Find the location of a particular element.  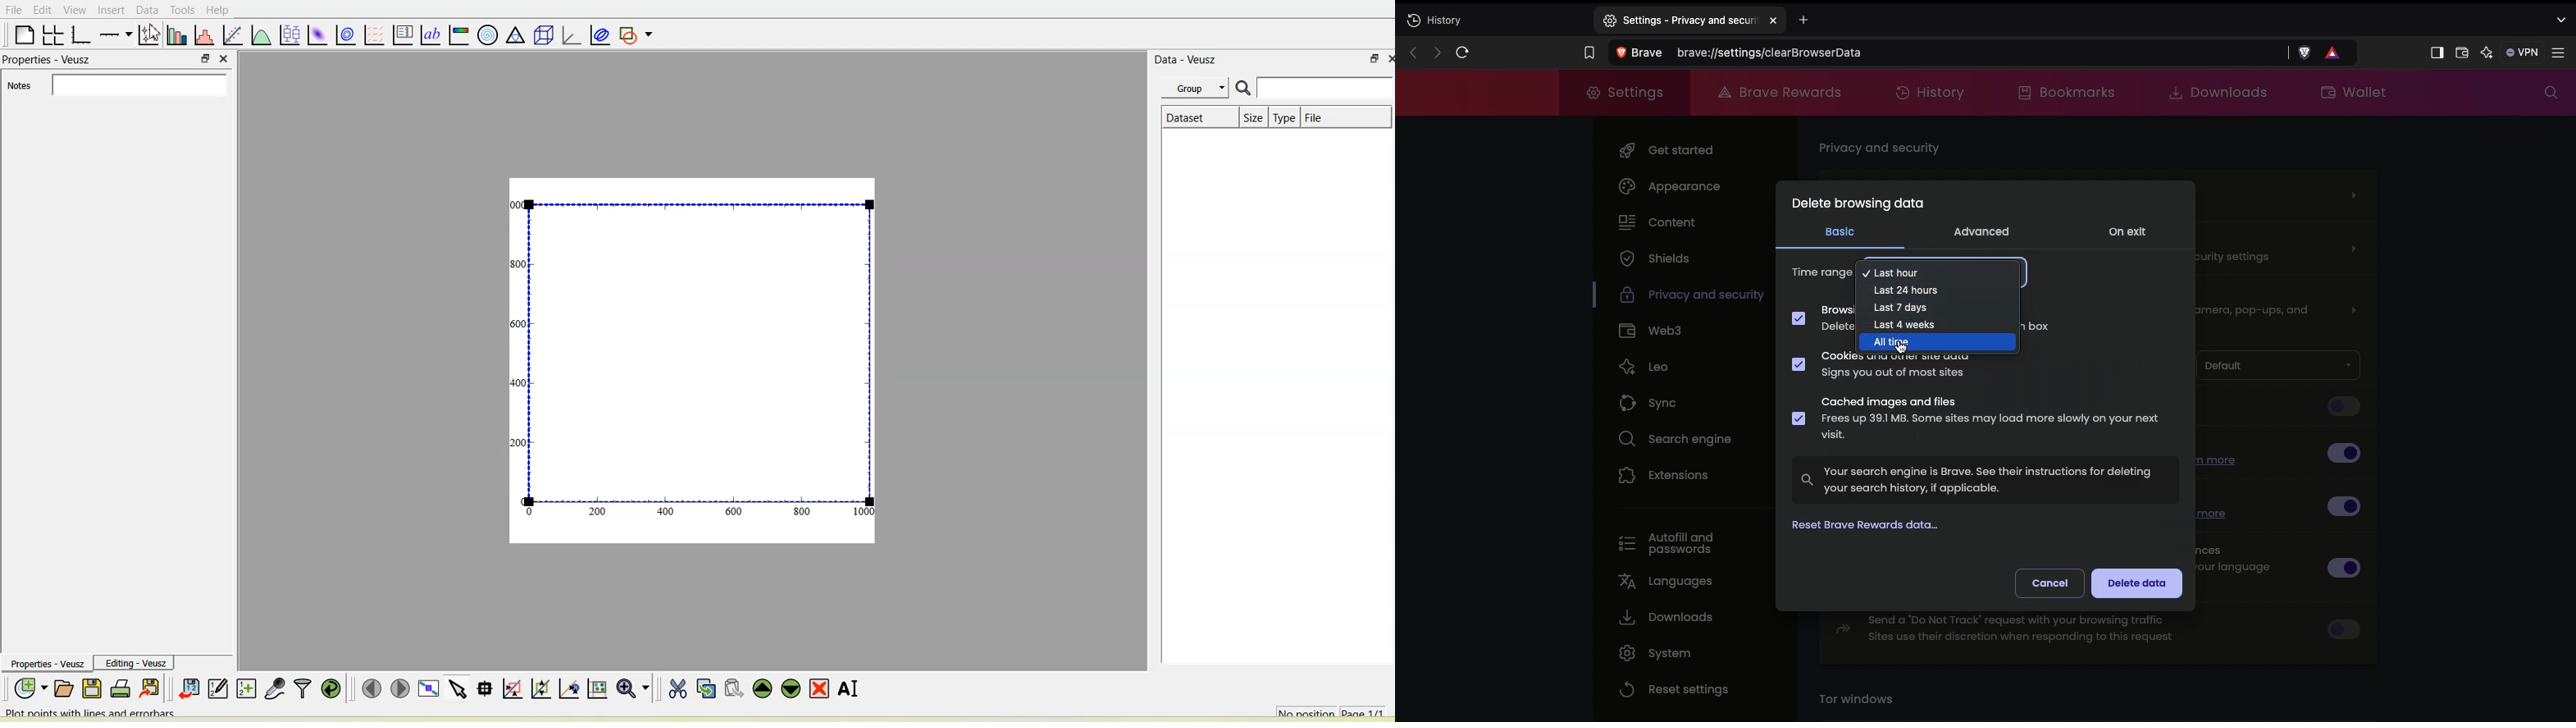

Reset Brave rewards data is located at coordinates (1874, 527).